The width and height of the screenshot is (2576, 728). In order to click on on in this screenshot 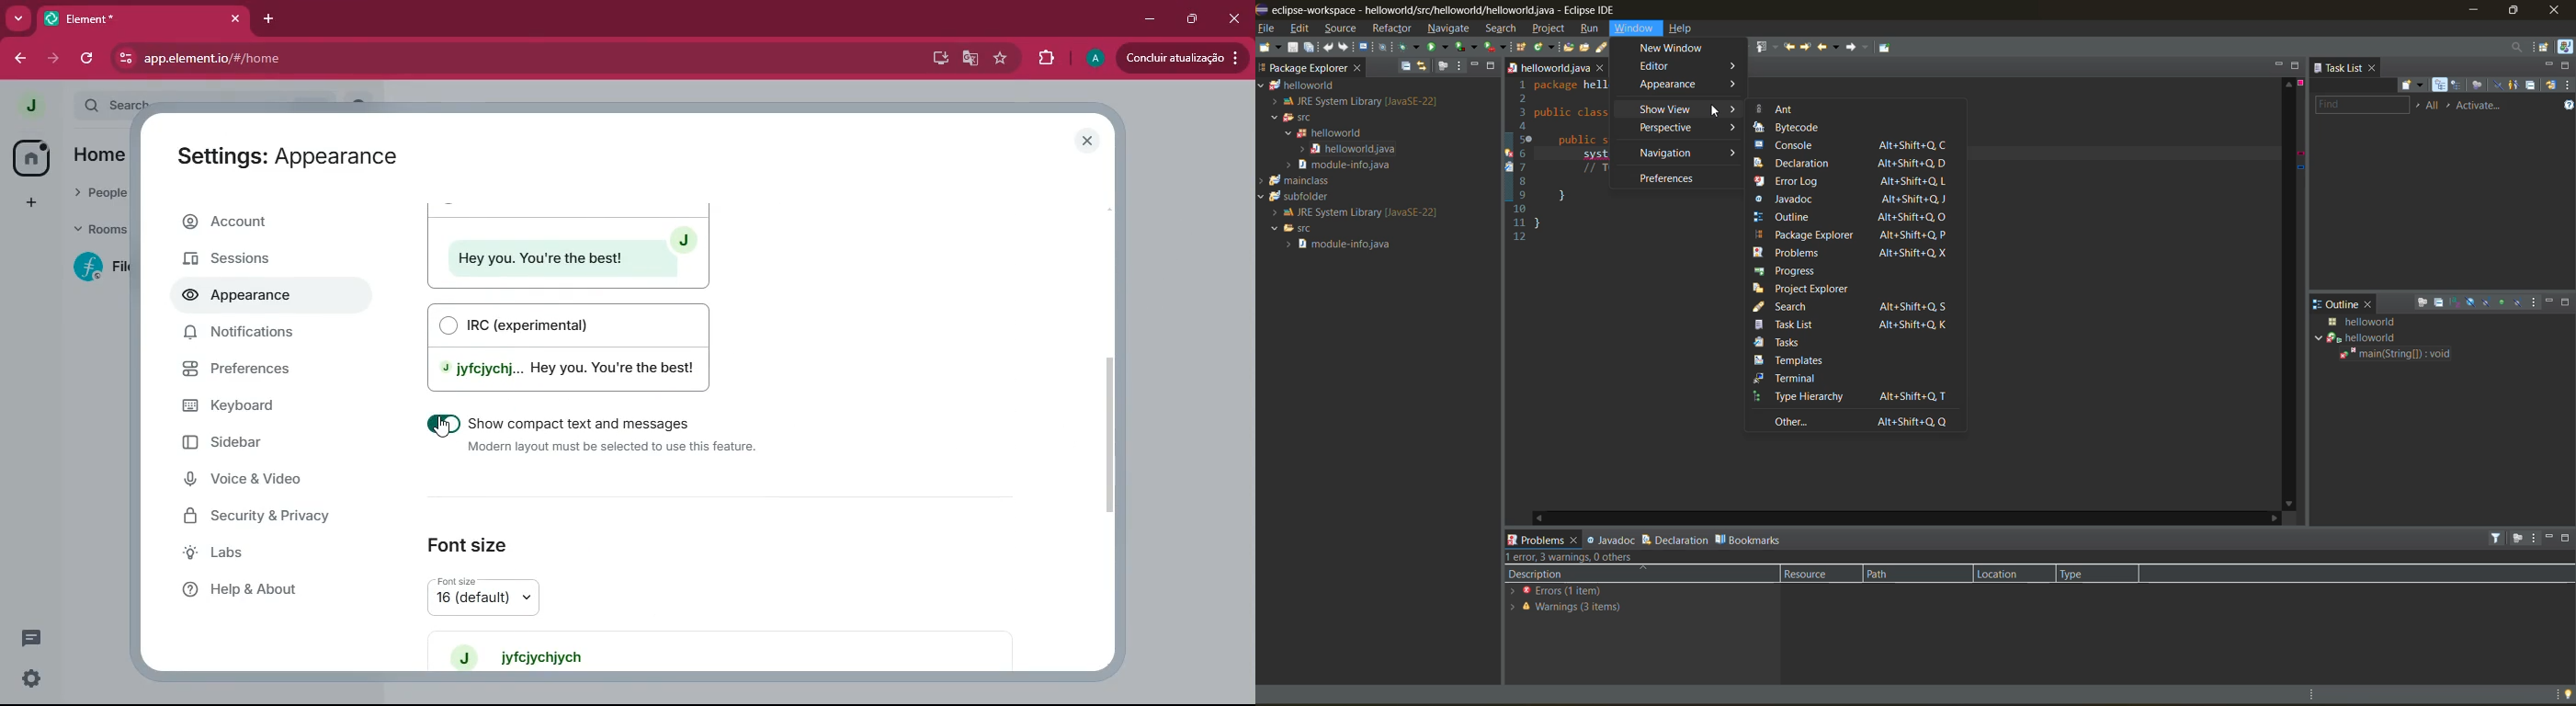, I will do `click(443, 422)`.